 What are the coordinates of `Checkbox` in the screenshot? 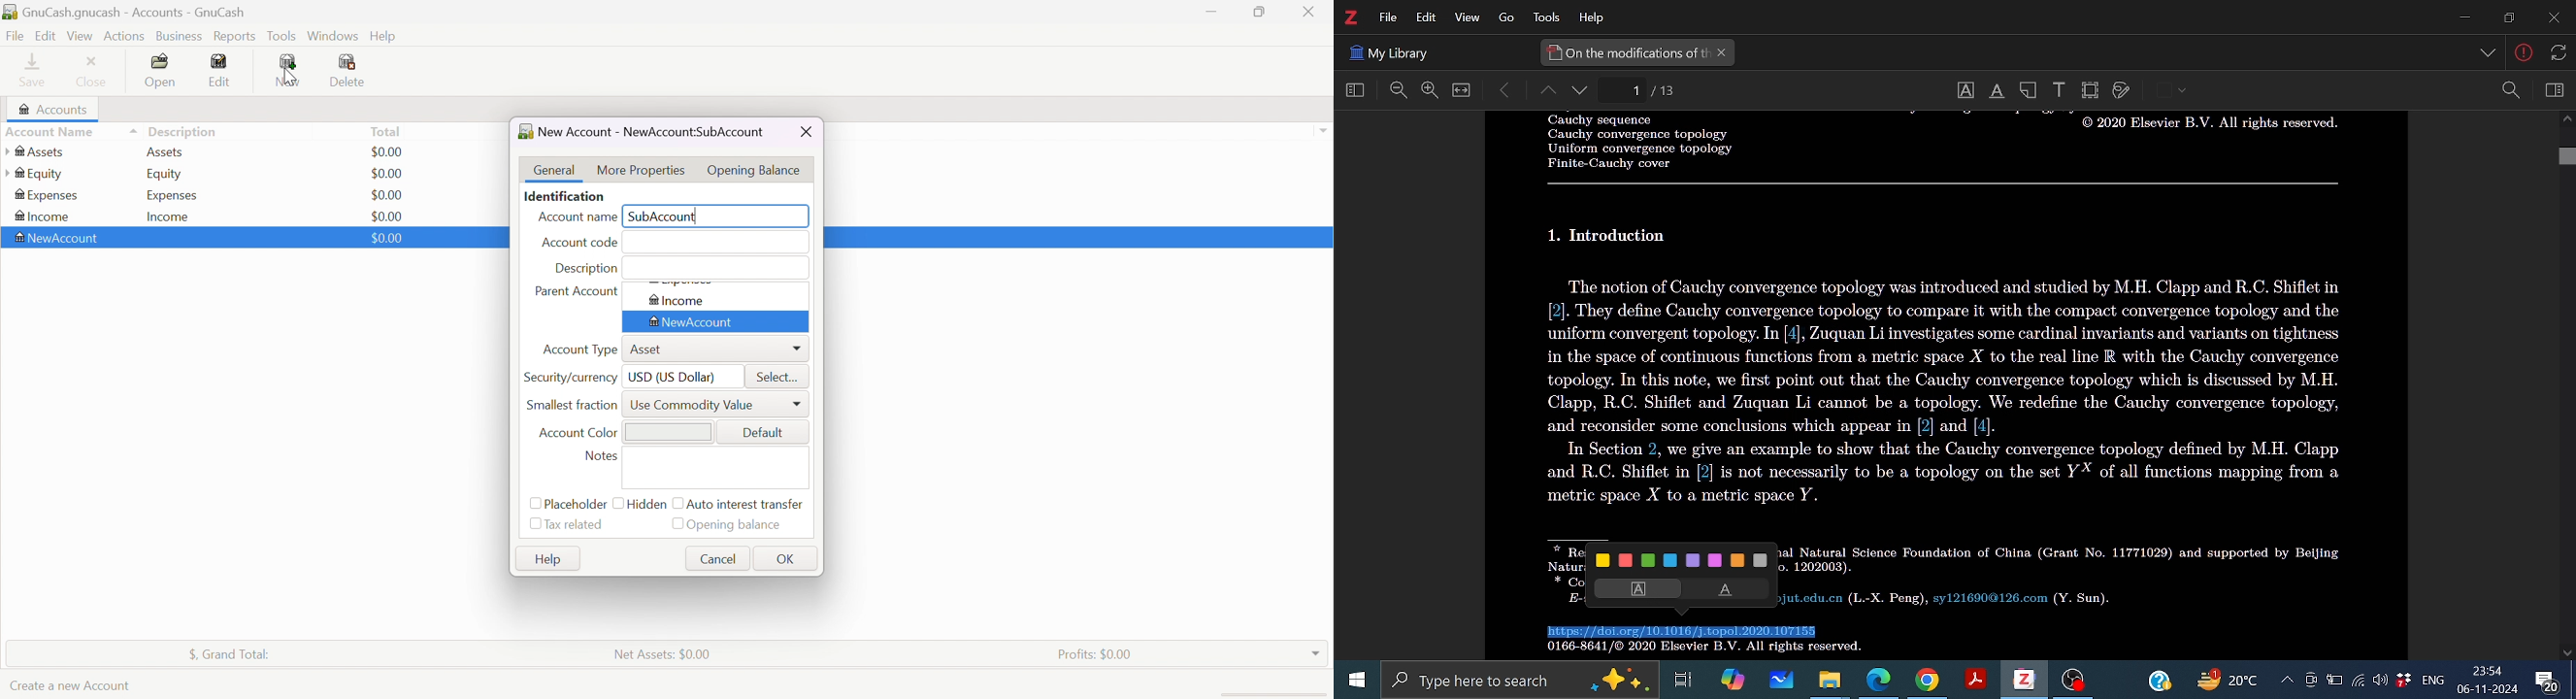 It's located at (618, 505).